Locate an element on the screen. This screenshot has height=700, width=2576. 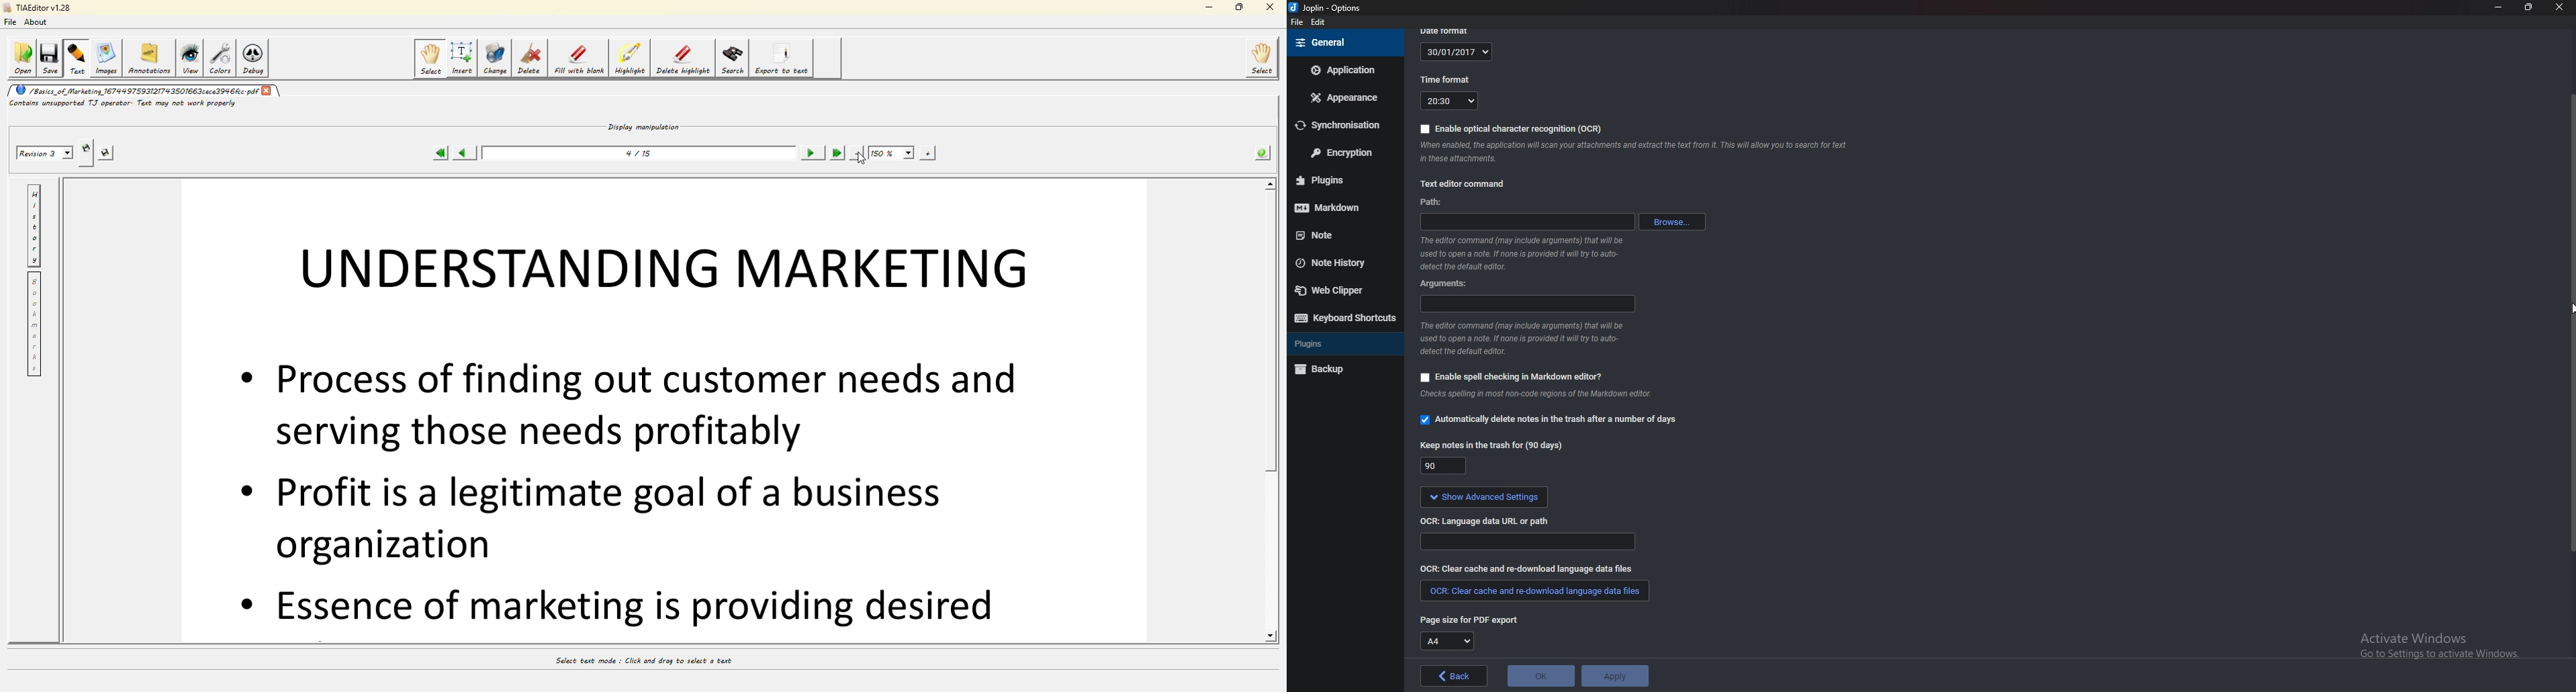
activate windows is located at coordinates (2438, 641).